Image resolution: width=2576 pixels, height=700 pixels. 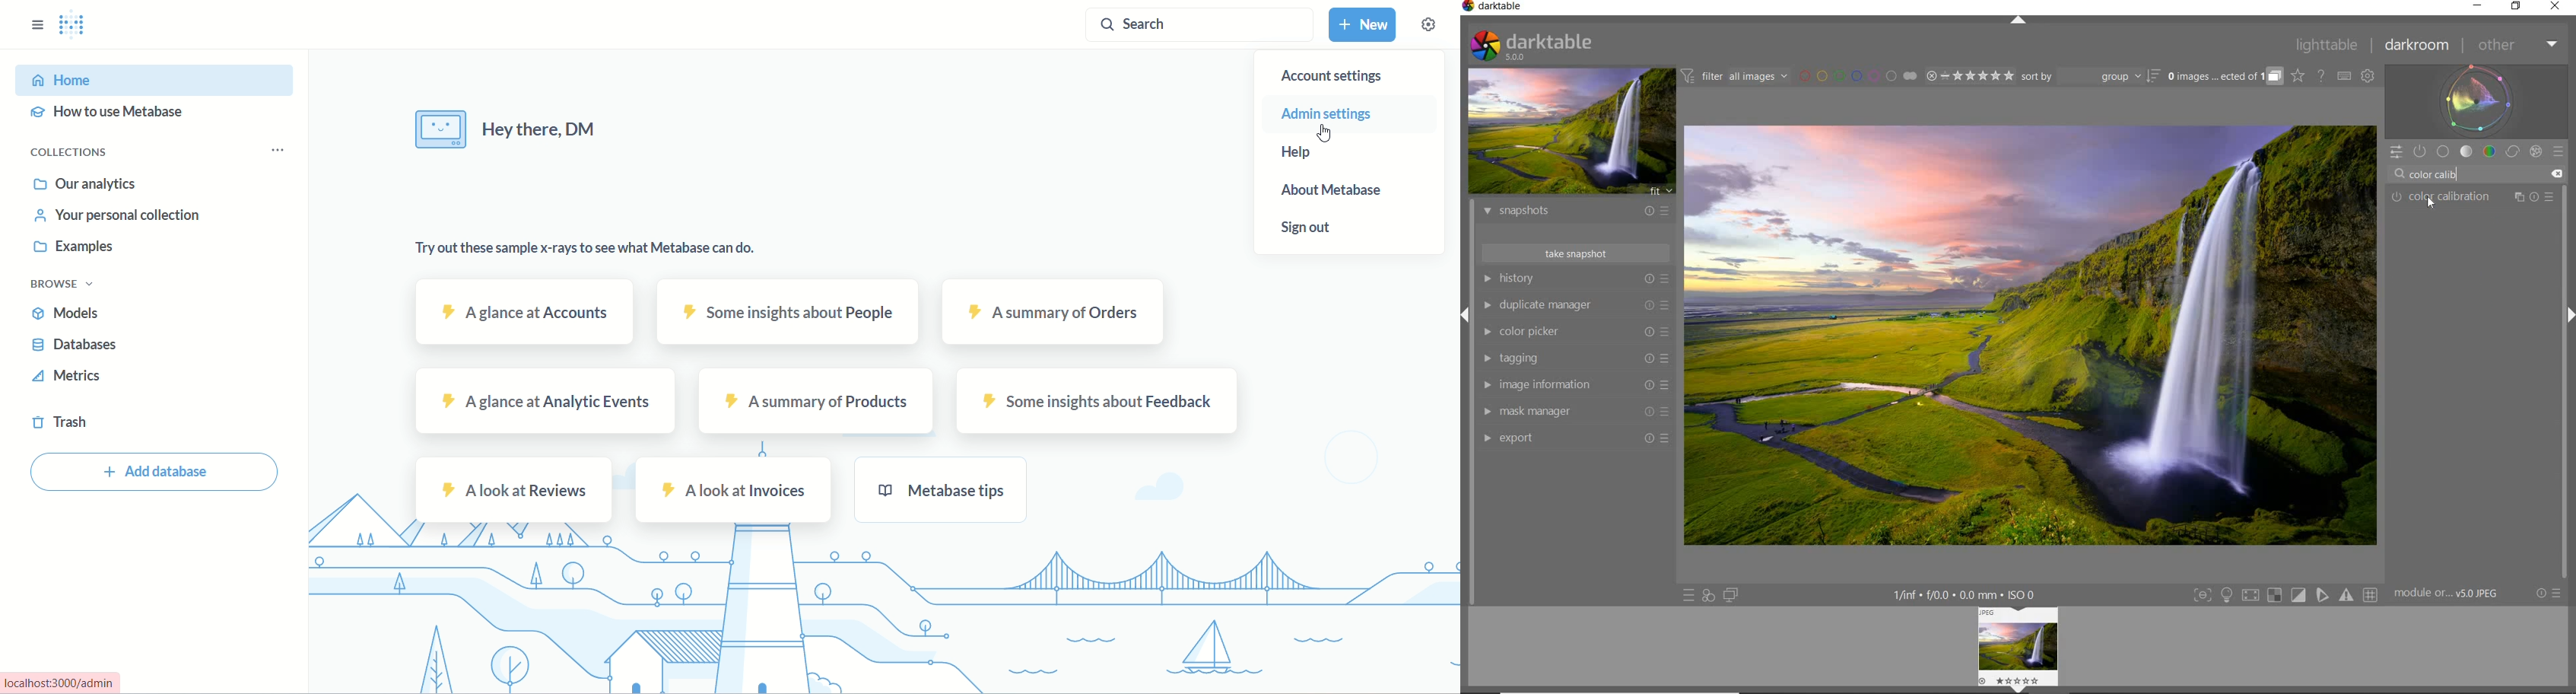 I want to click on take snapshot, so click(x=1575, y=252).